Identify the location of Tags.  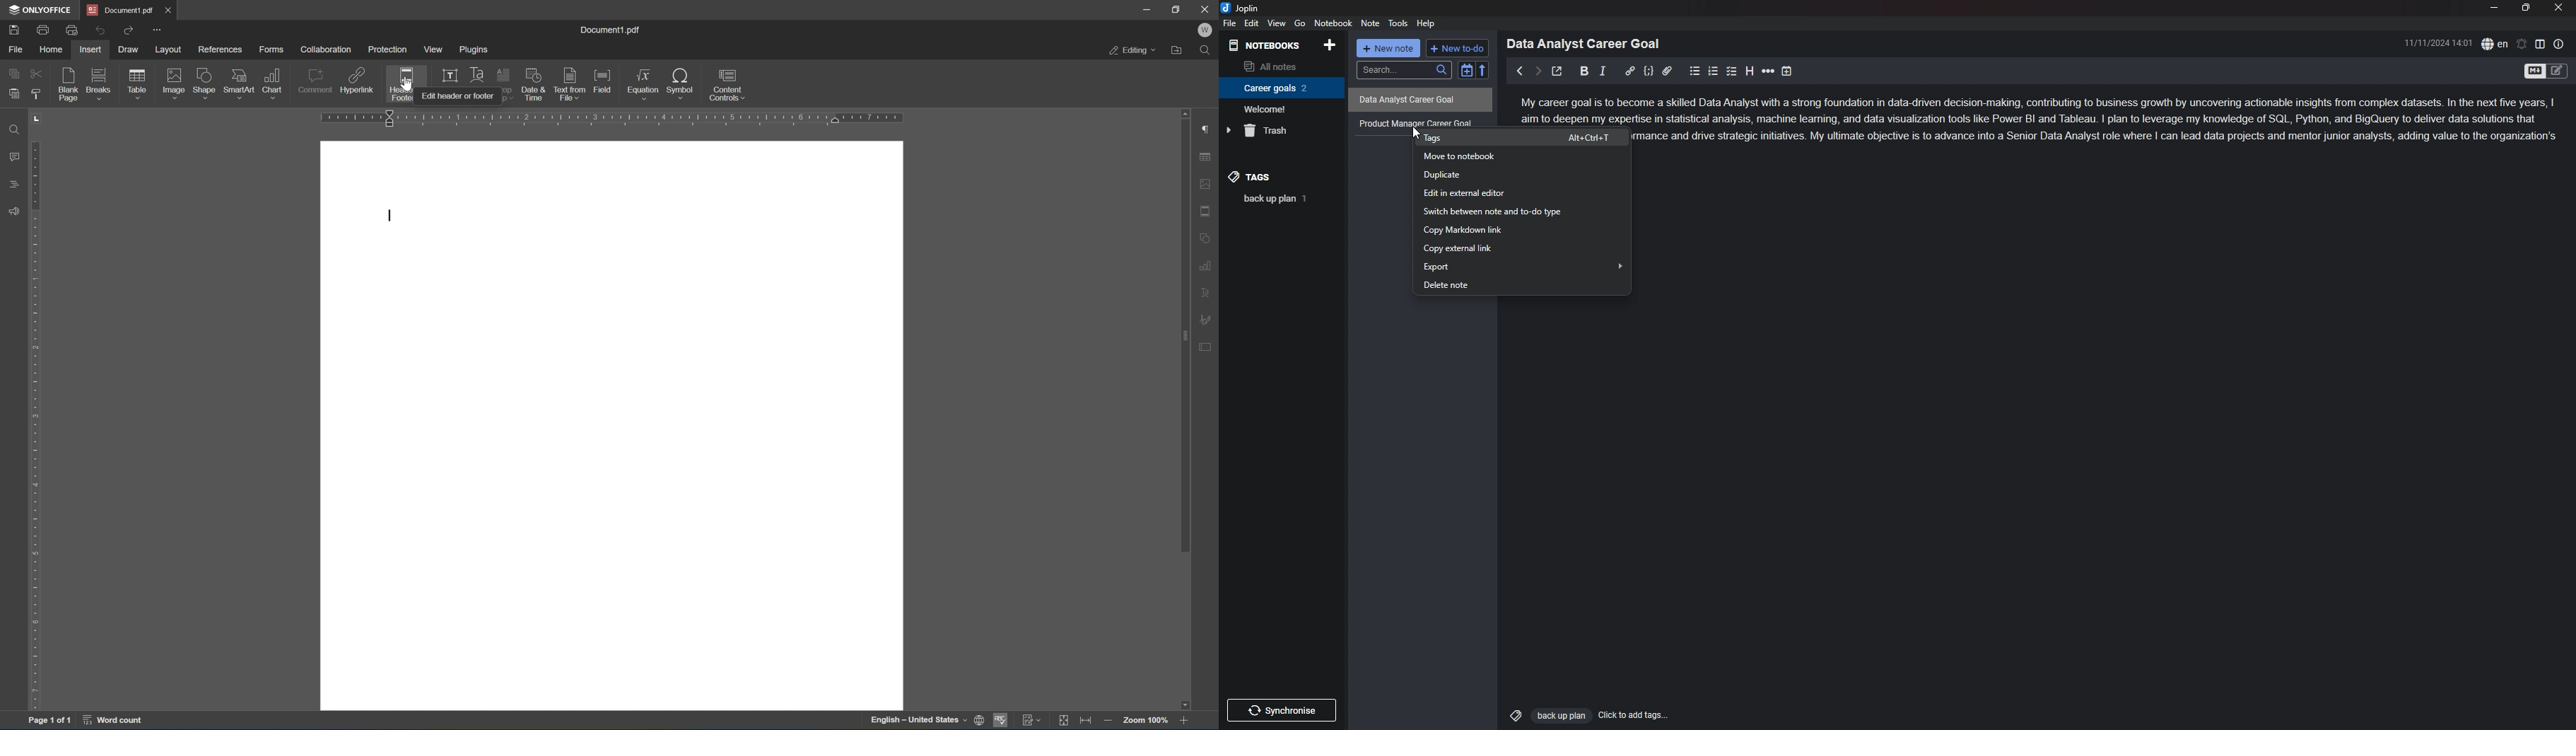
(1512, 714).